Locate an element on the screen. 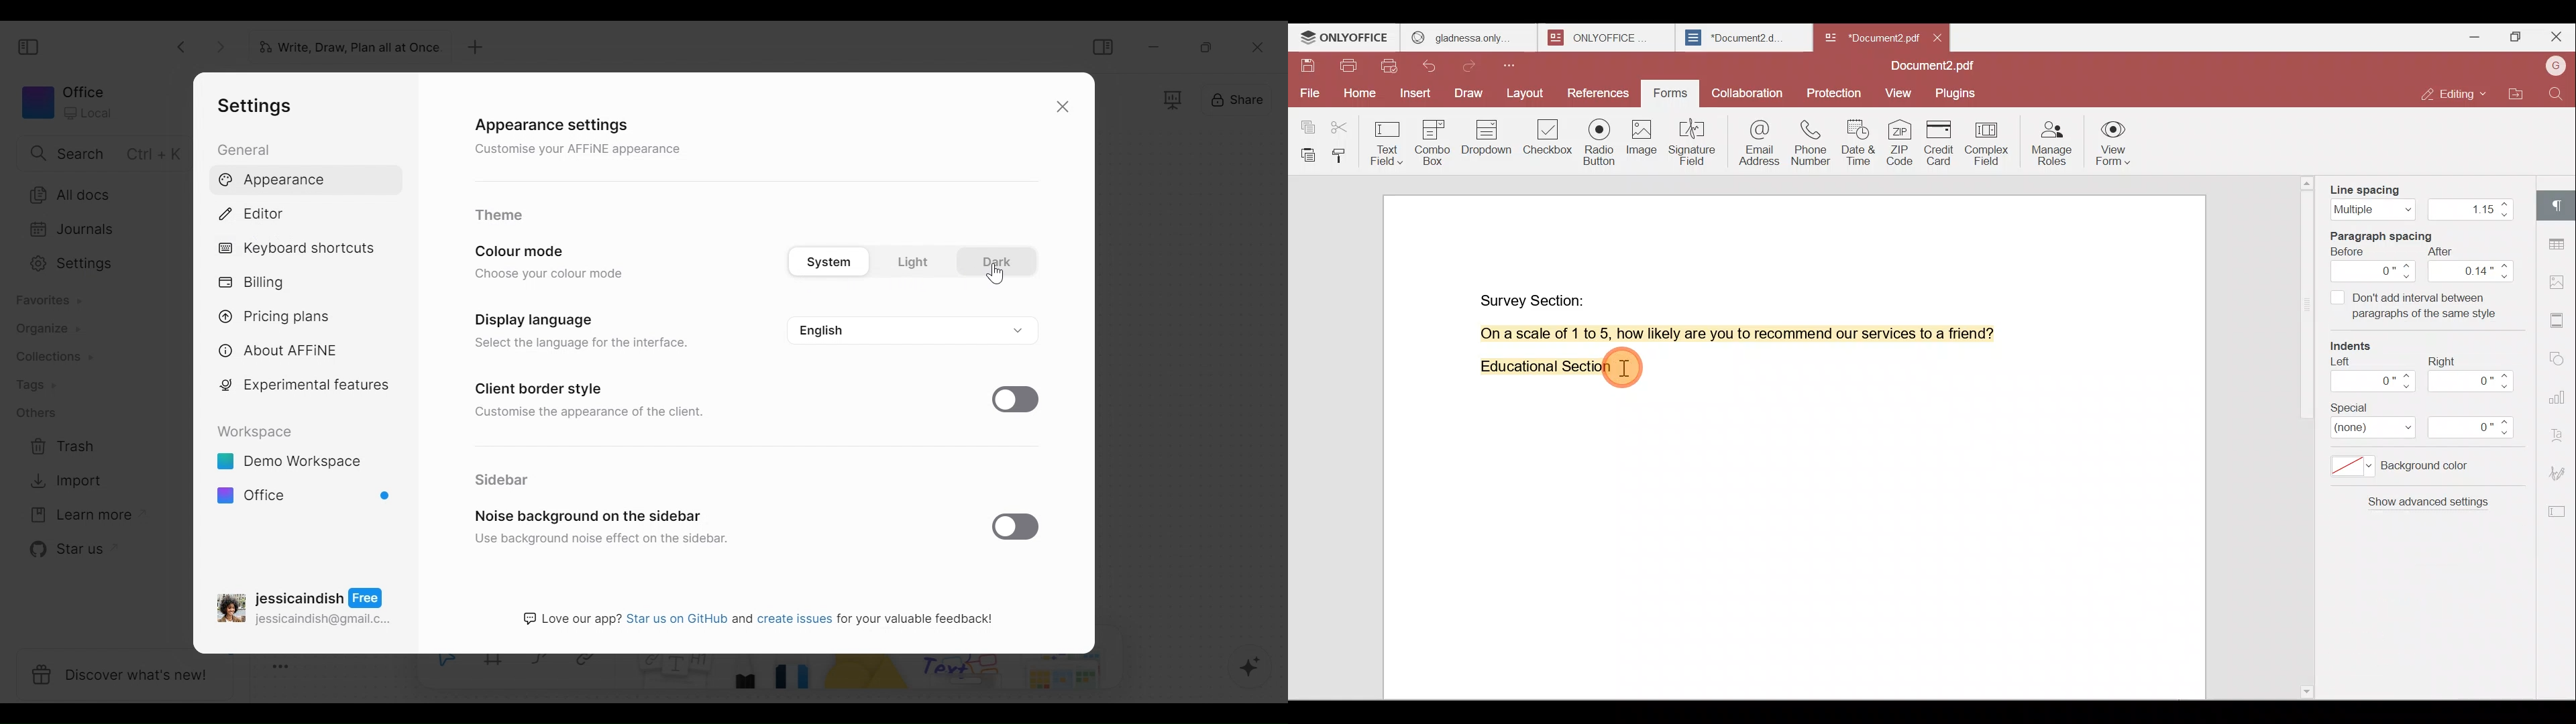 The image size is (2576, 728). All documents is located at coordinates (69, 194).